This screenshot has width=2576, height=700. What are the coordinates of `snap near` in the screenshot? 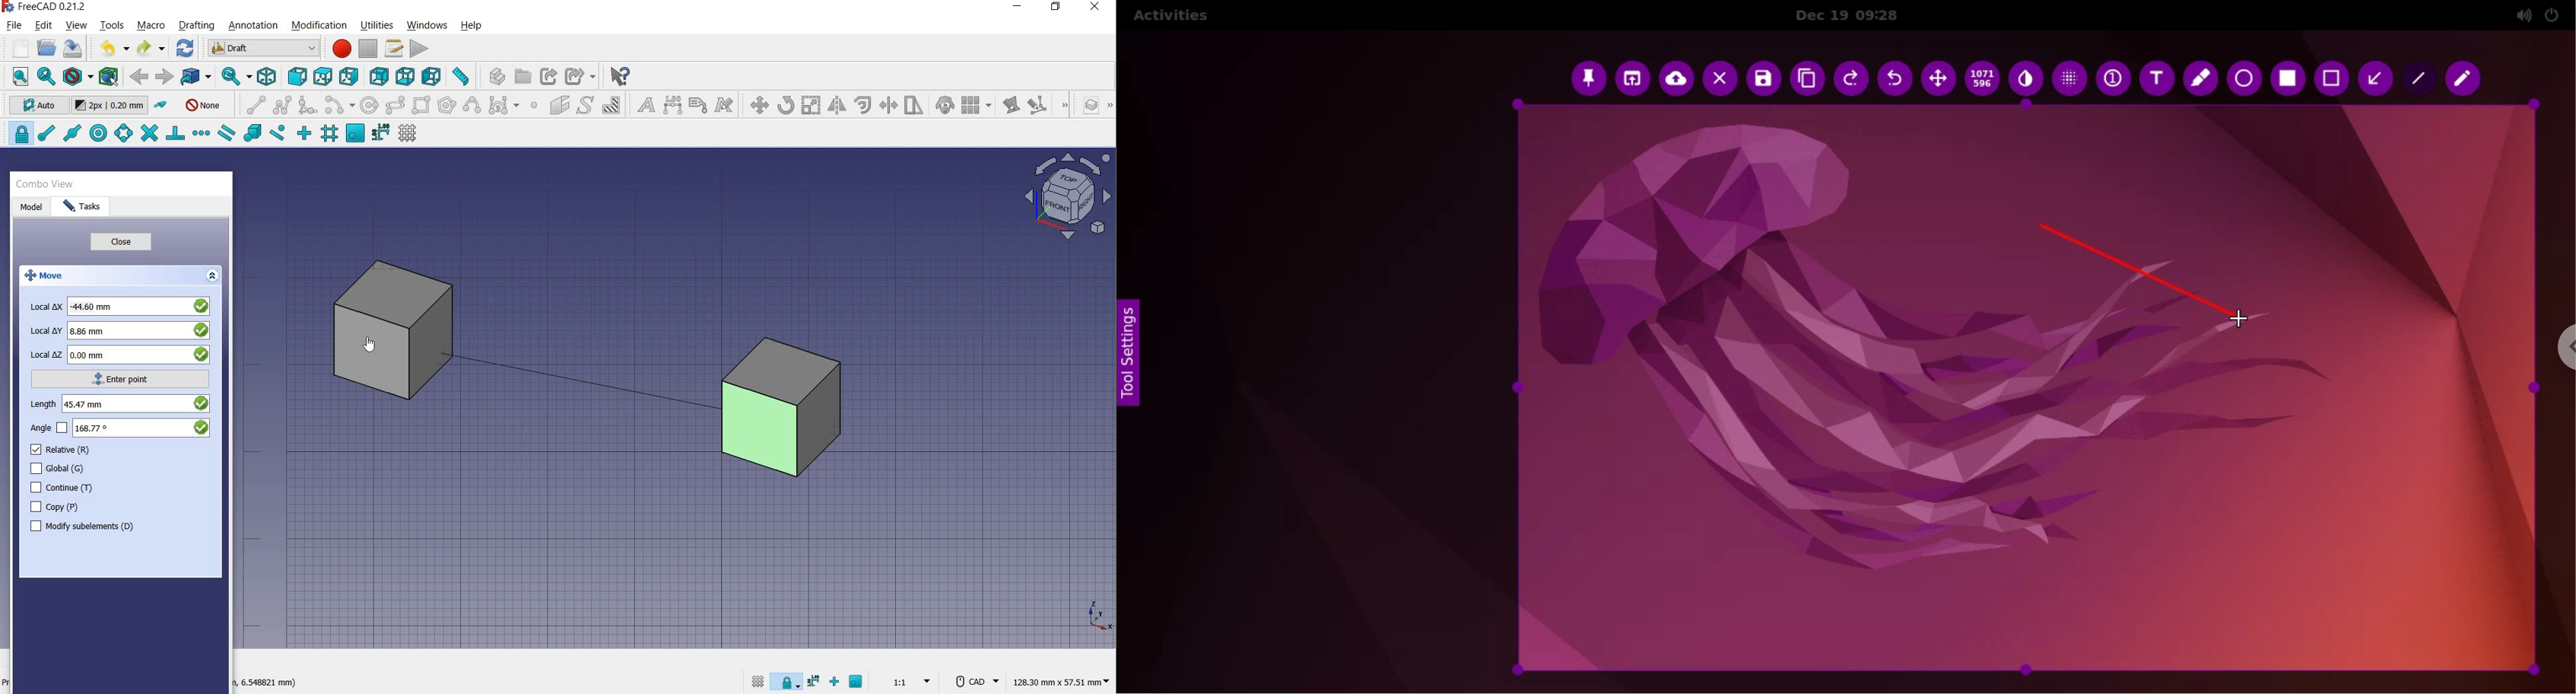 It's located at (278, 133).